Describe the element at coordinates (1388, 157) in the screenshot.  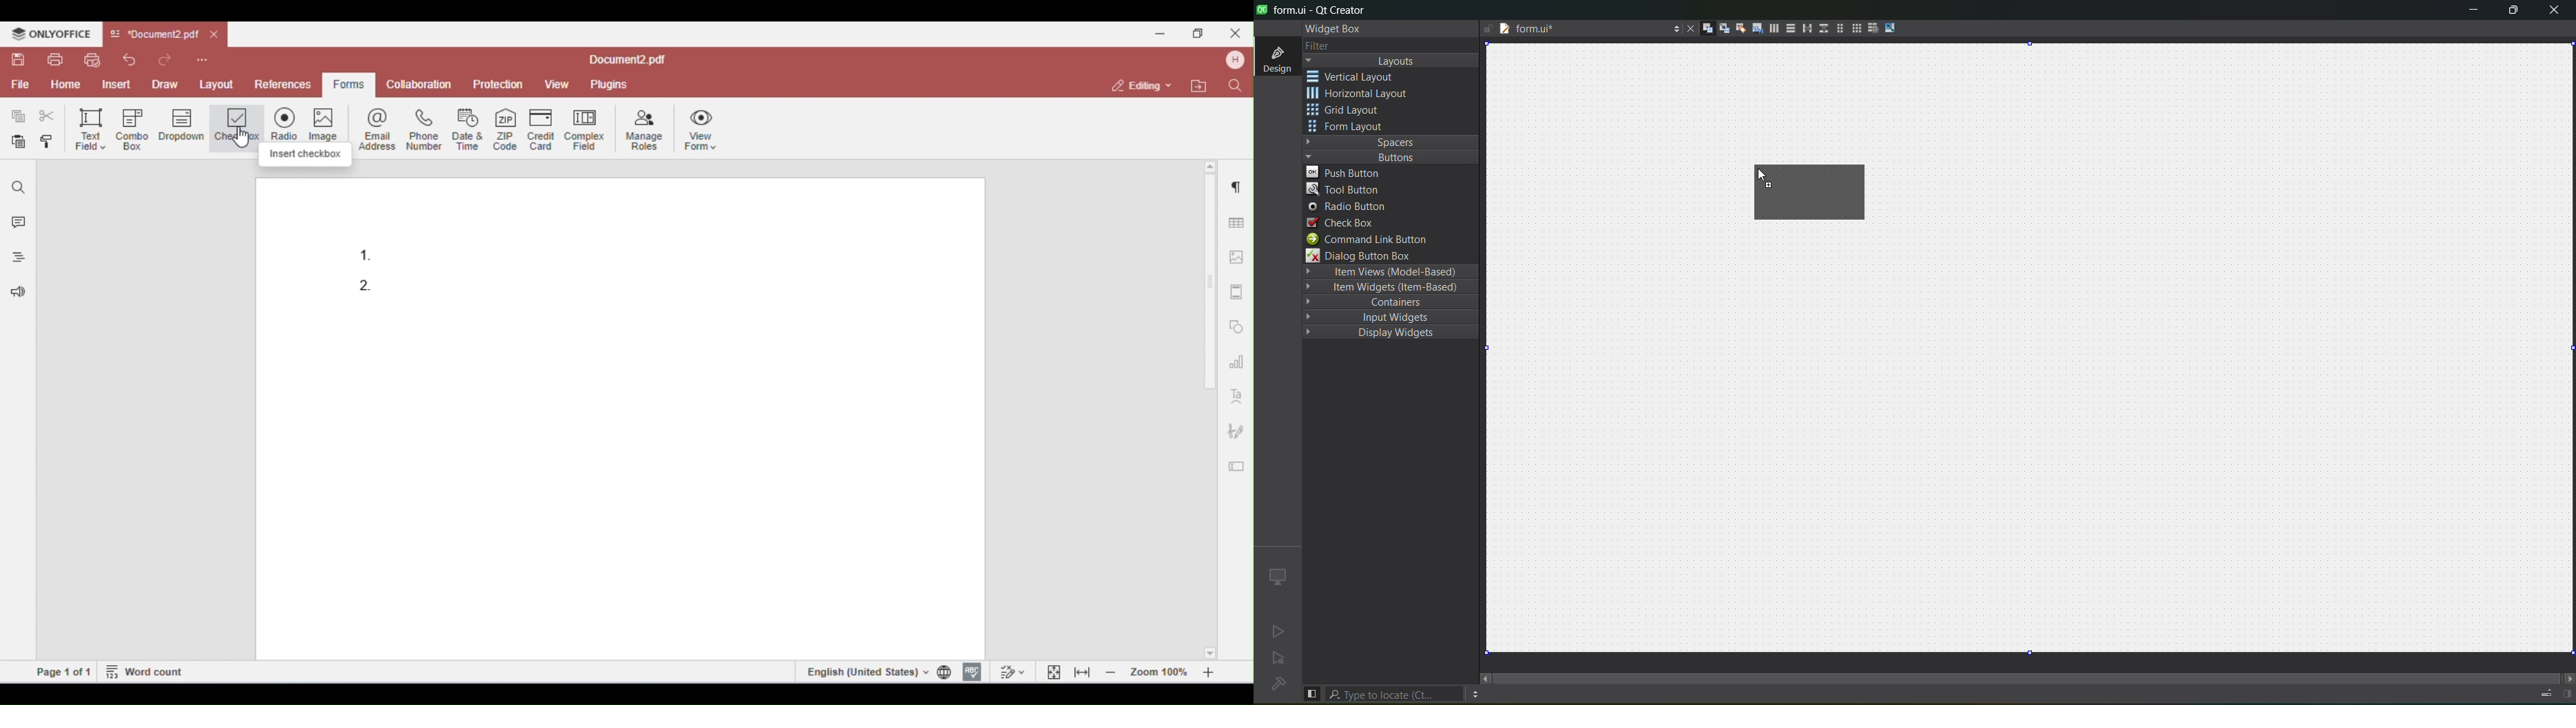
I see `button` at that location.